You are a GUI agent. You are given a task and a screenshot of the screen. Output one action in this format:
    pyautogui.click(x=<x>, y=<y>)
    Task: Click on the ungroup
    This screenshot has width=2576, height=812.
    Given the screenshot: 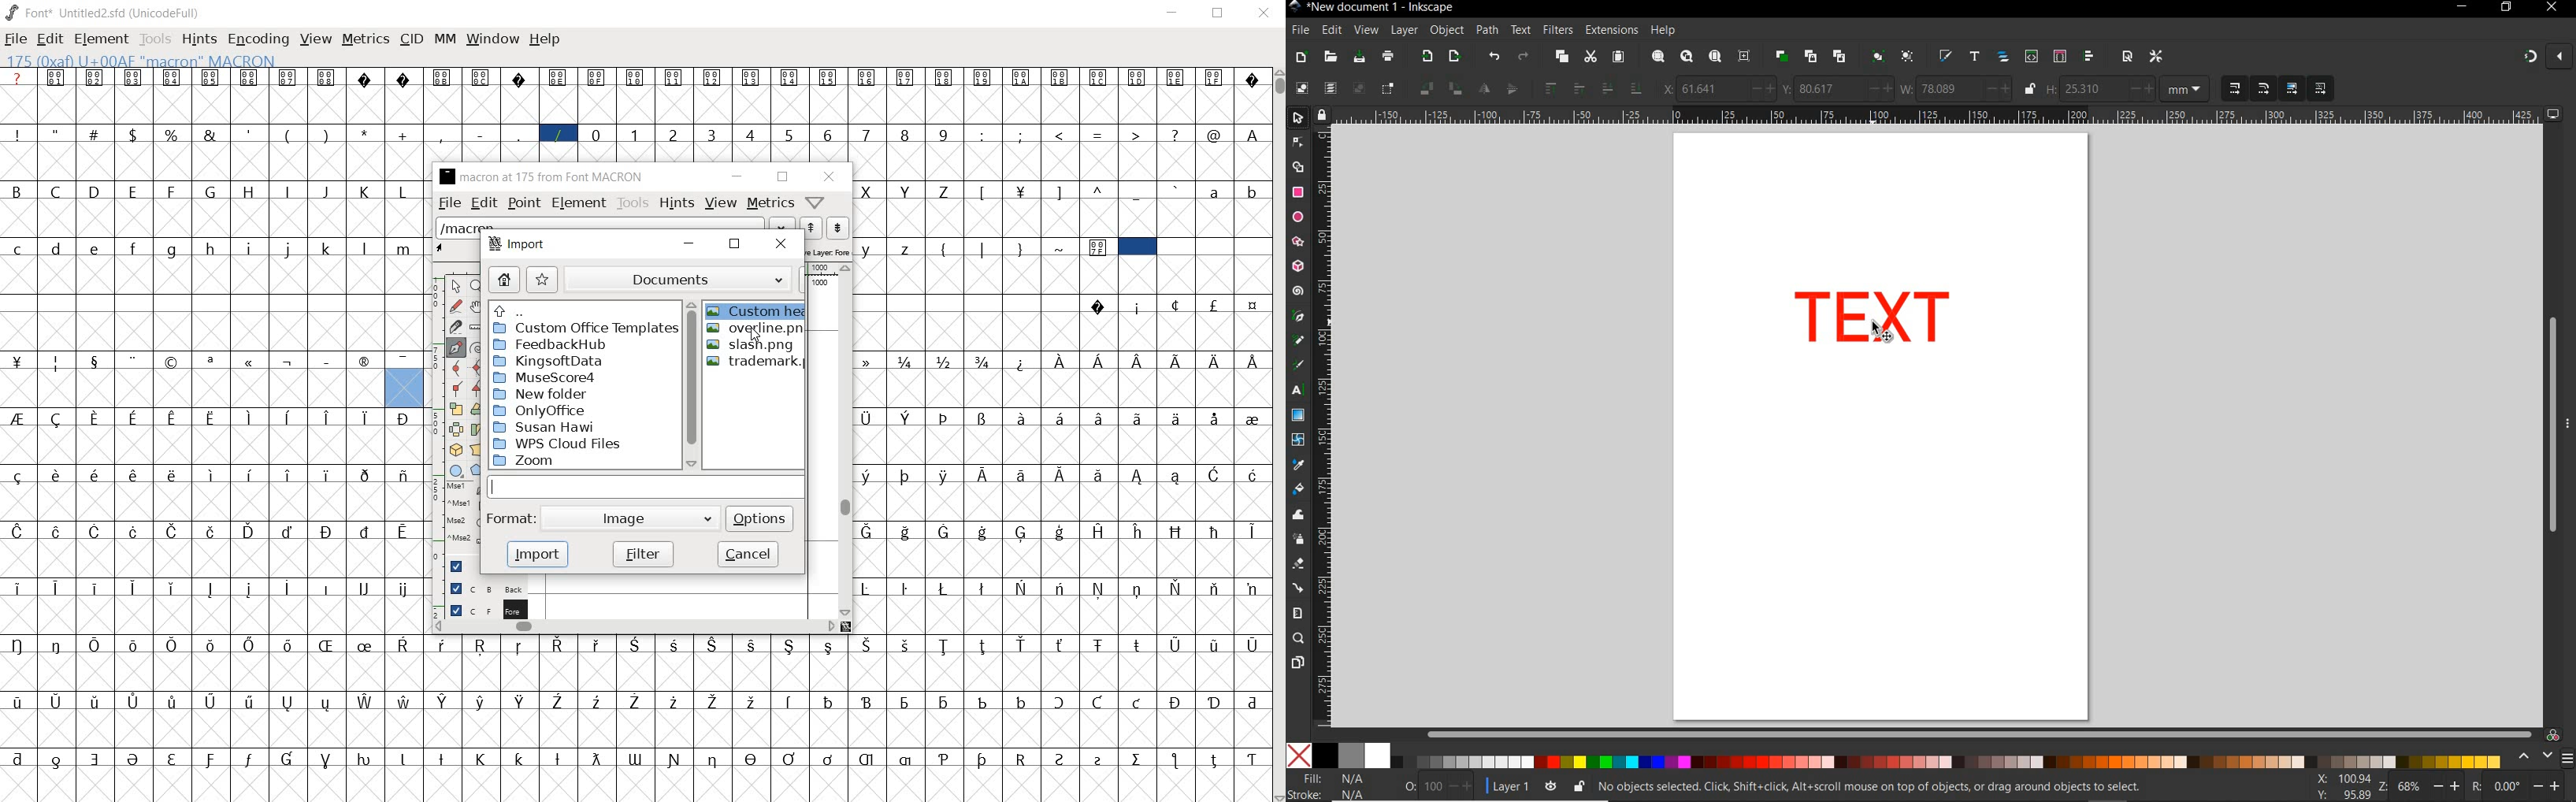 What is the action you would take?
    pyautogui.click(x=1907, y=58)
    